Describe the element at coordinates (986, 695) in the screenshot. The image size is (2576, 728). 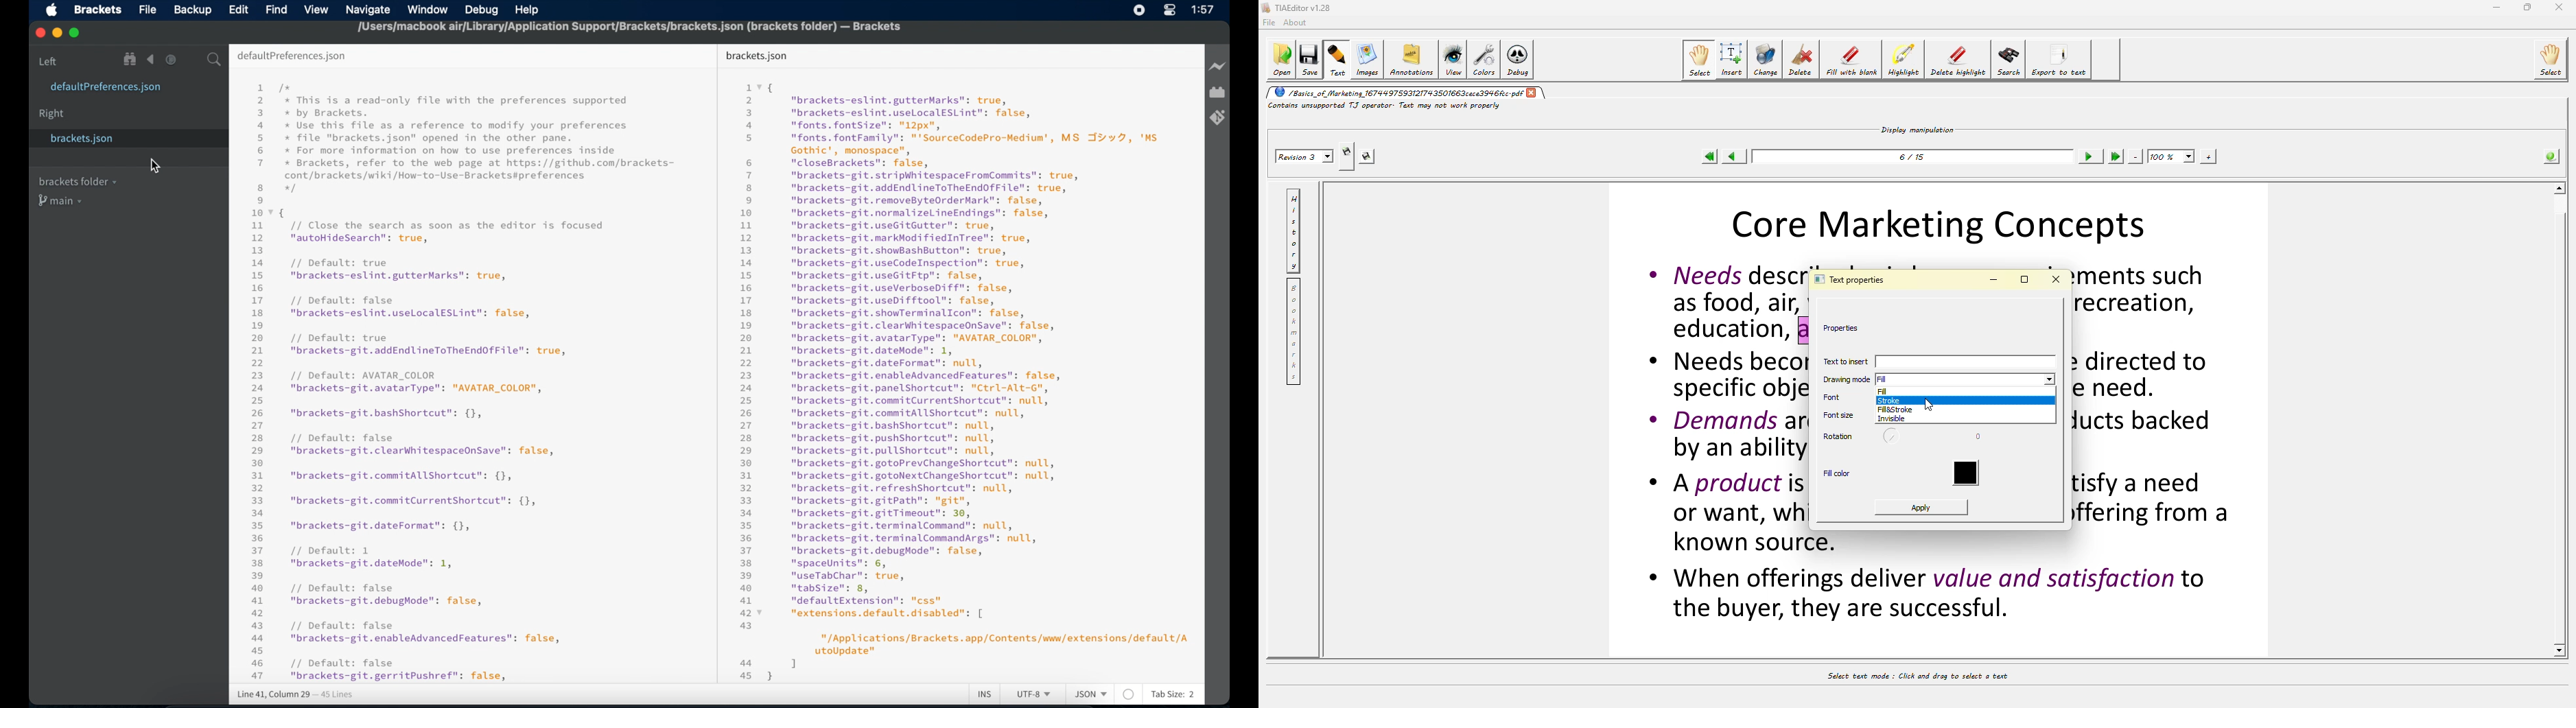
I see `ins` at that location.